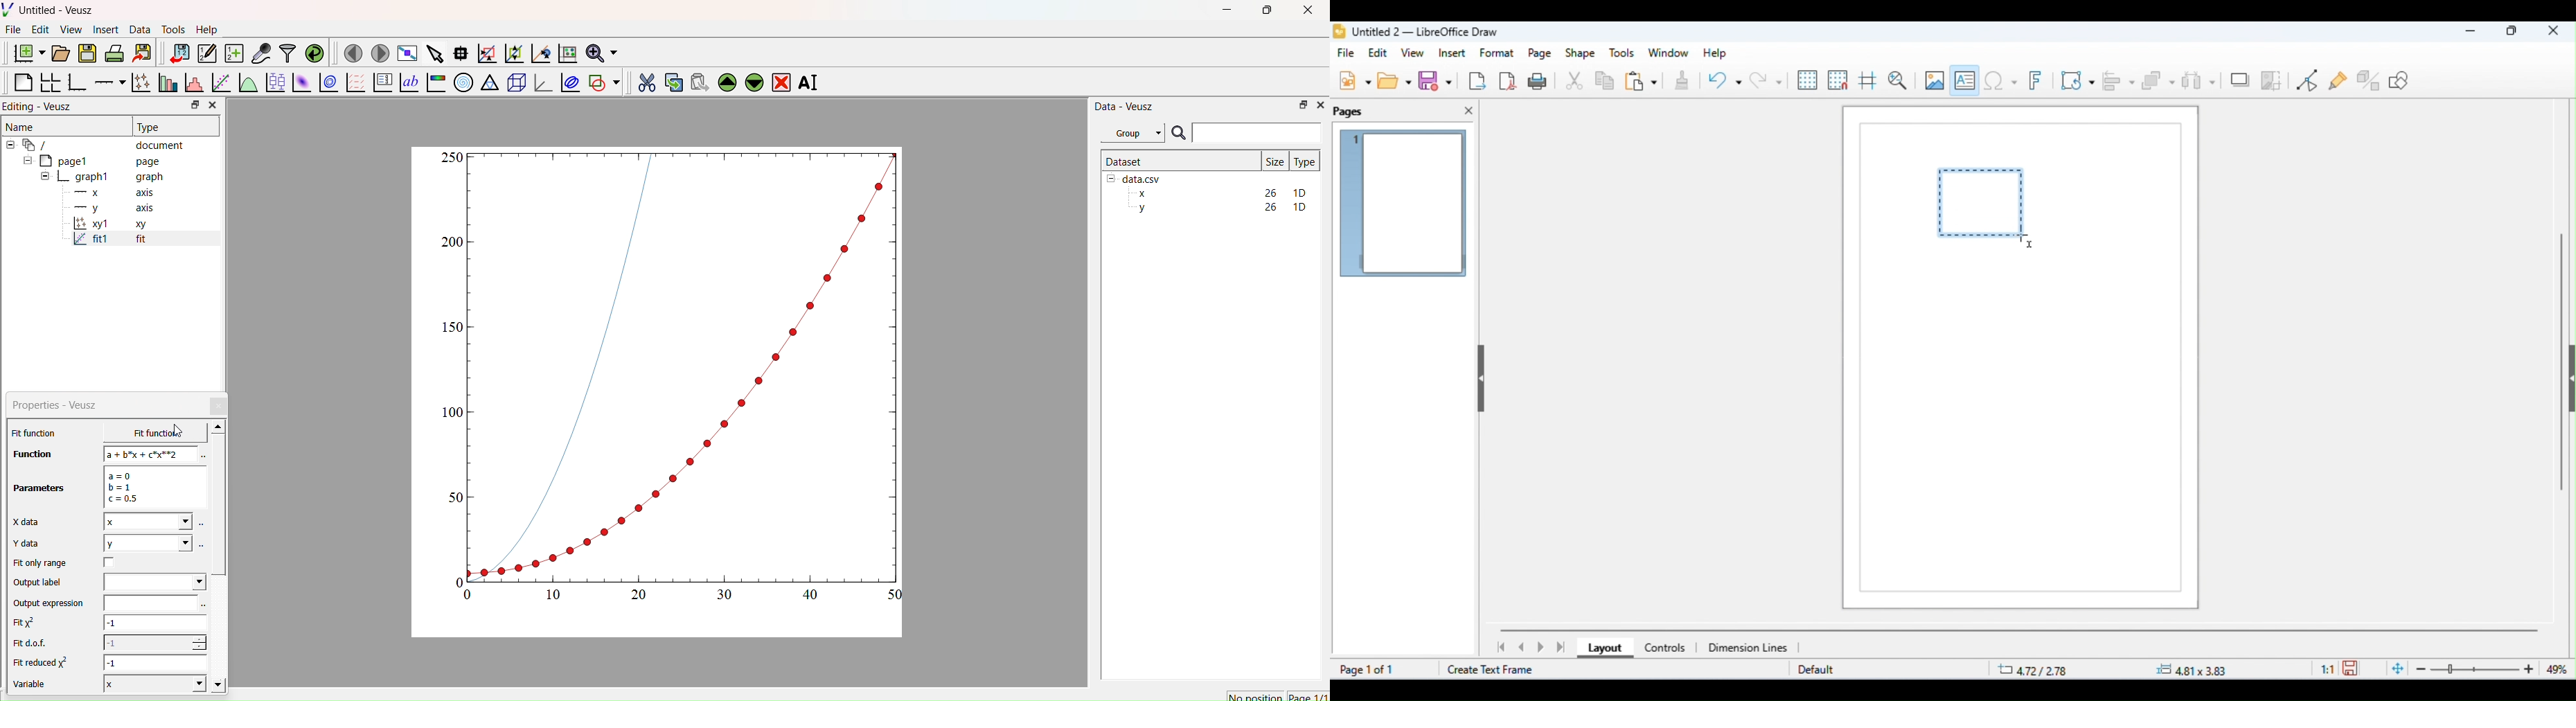 The width and height of the screenshot is (2576, 728). What do you see at coordinates (42, 106) in the screenshot?
I see `Editing - Veusz` at bounding box center [42, 106].